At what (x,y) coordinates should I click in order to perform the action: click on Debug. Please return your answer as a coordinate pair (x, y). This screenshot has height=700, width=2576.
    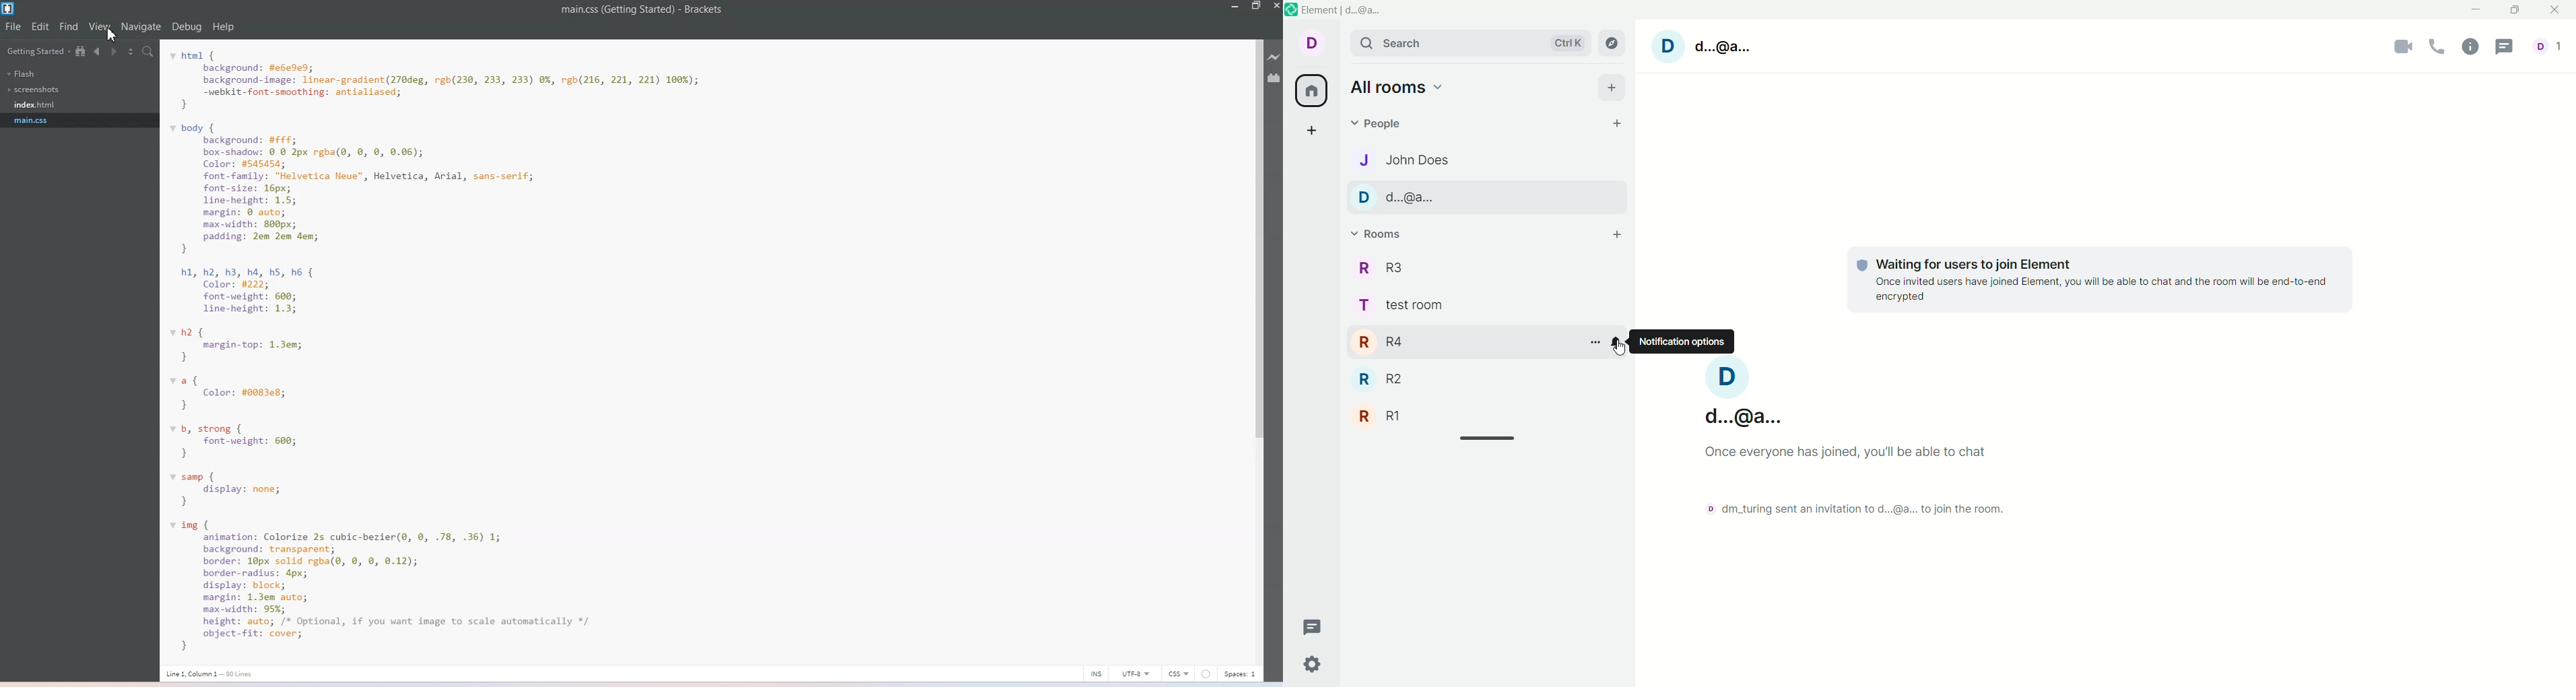
    Looking at the image, I should click on (187, 27).